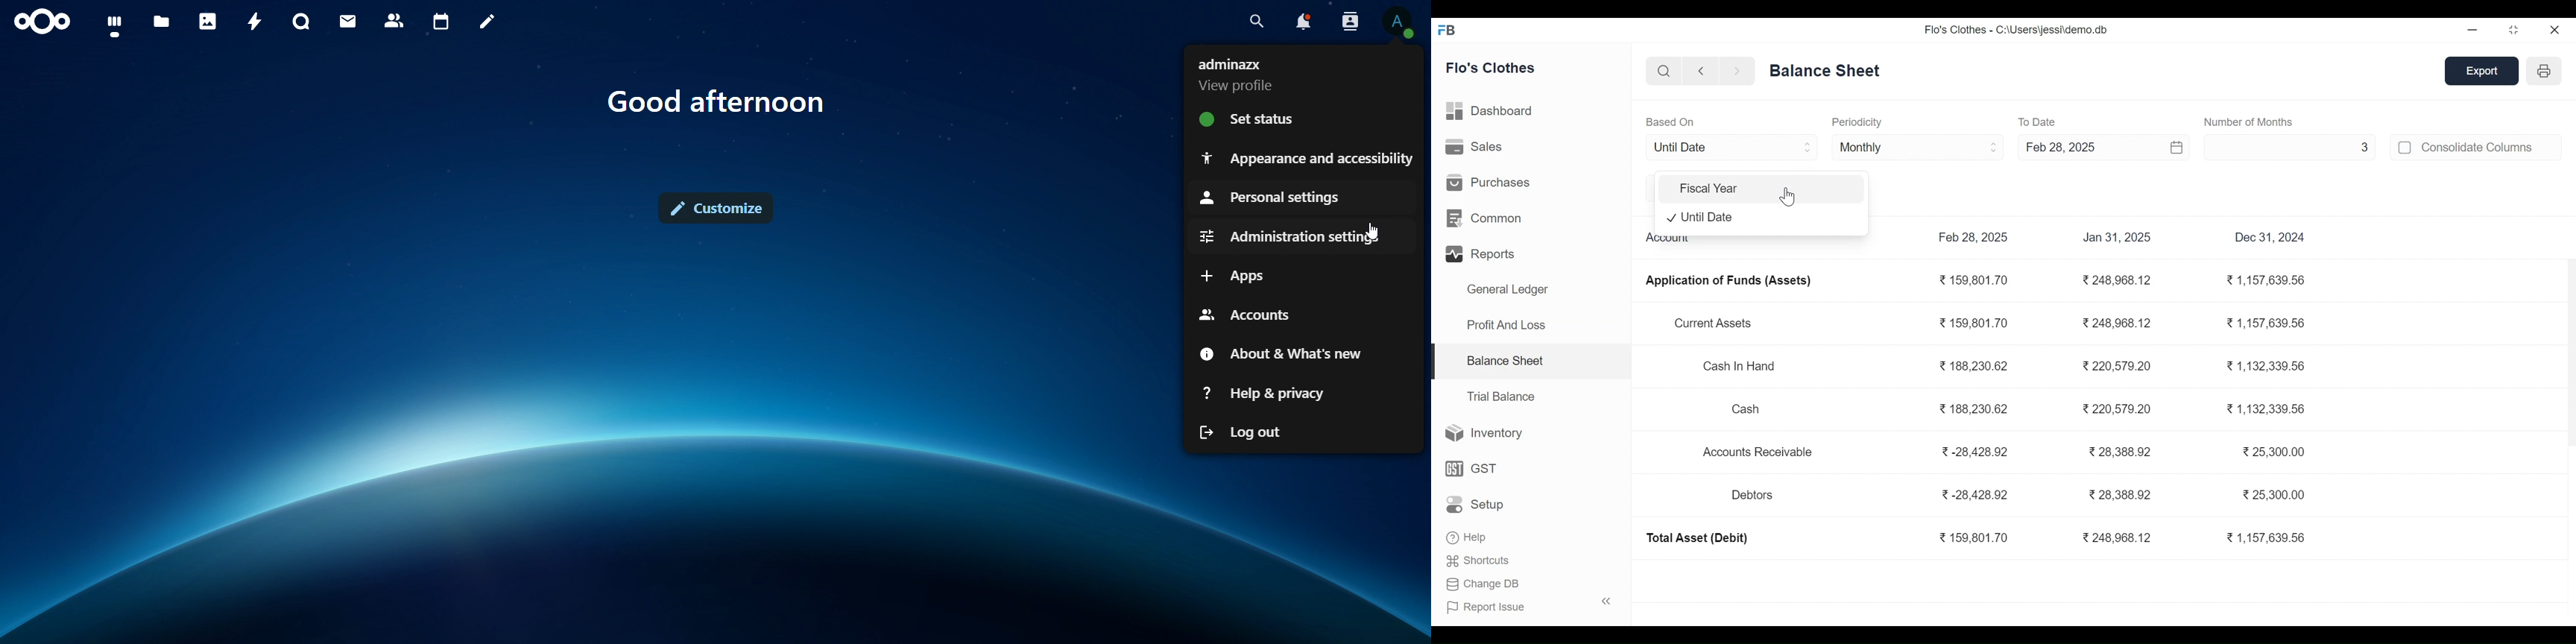 The width and height of the screenshot is (2576, 644). What do you see at coordinates (440, 22) in the screenshot?
I see `calendar` at bounding box center [440, 22].